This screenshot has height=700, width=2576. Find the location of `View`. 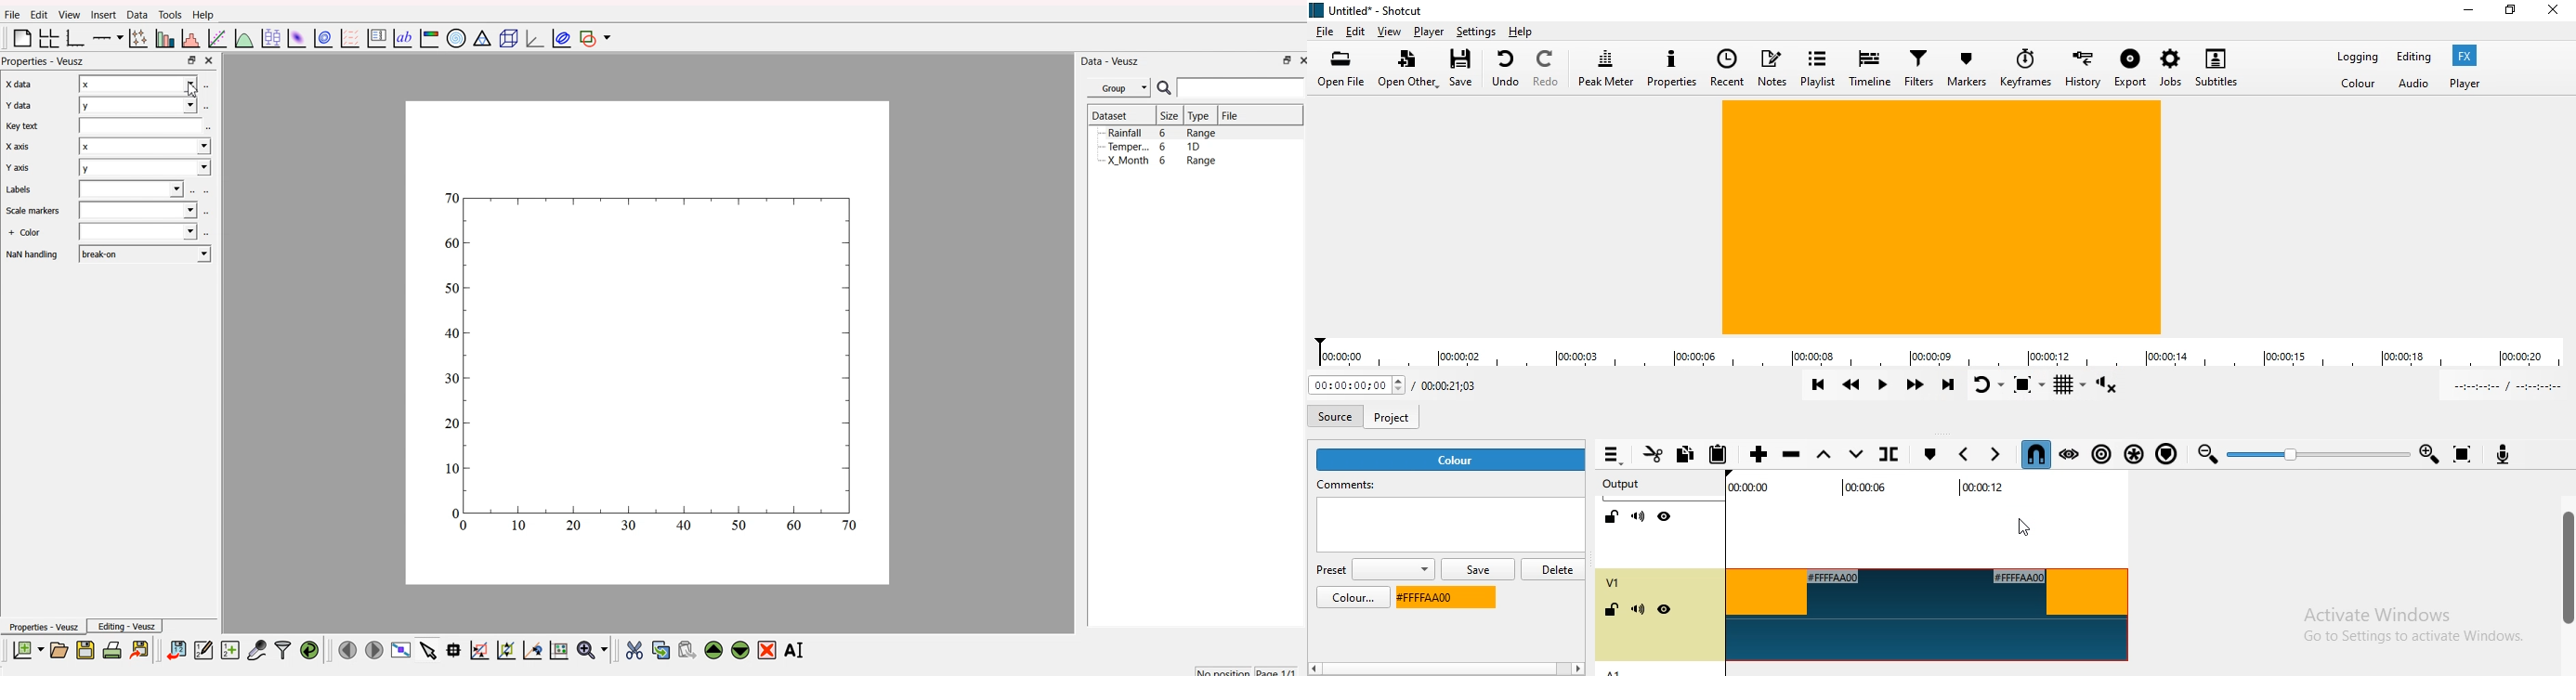

View is located at coordinates (1390, 31).